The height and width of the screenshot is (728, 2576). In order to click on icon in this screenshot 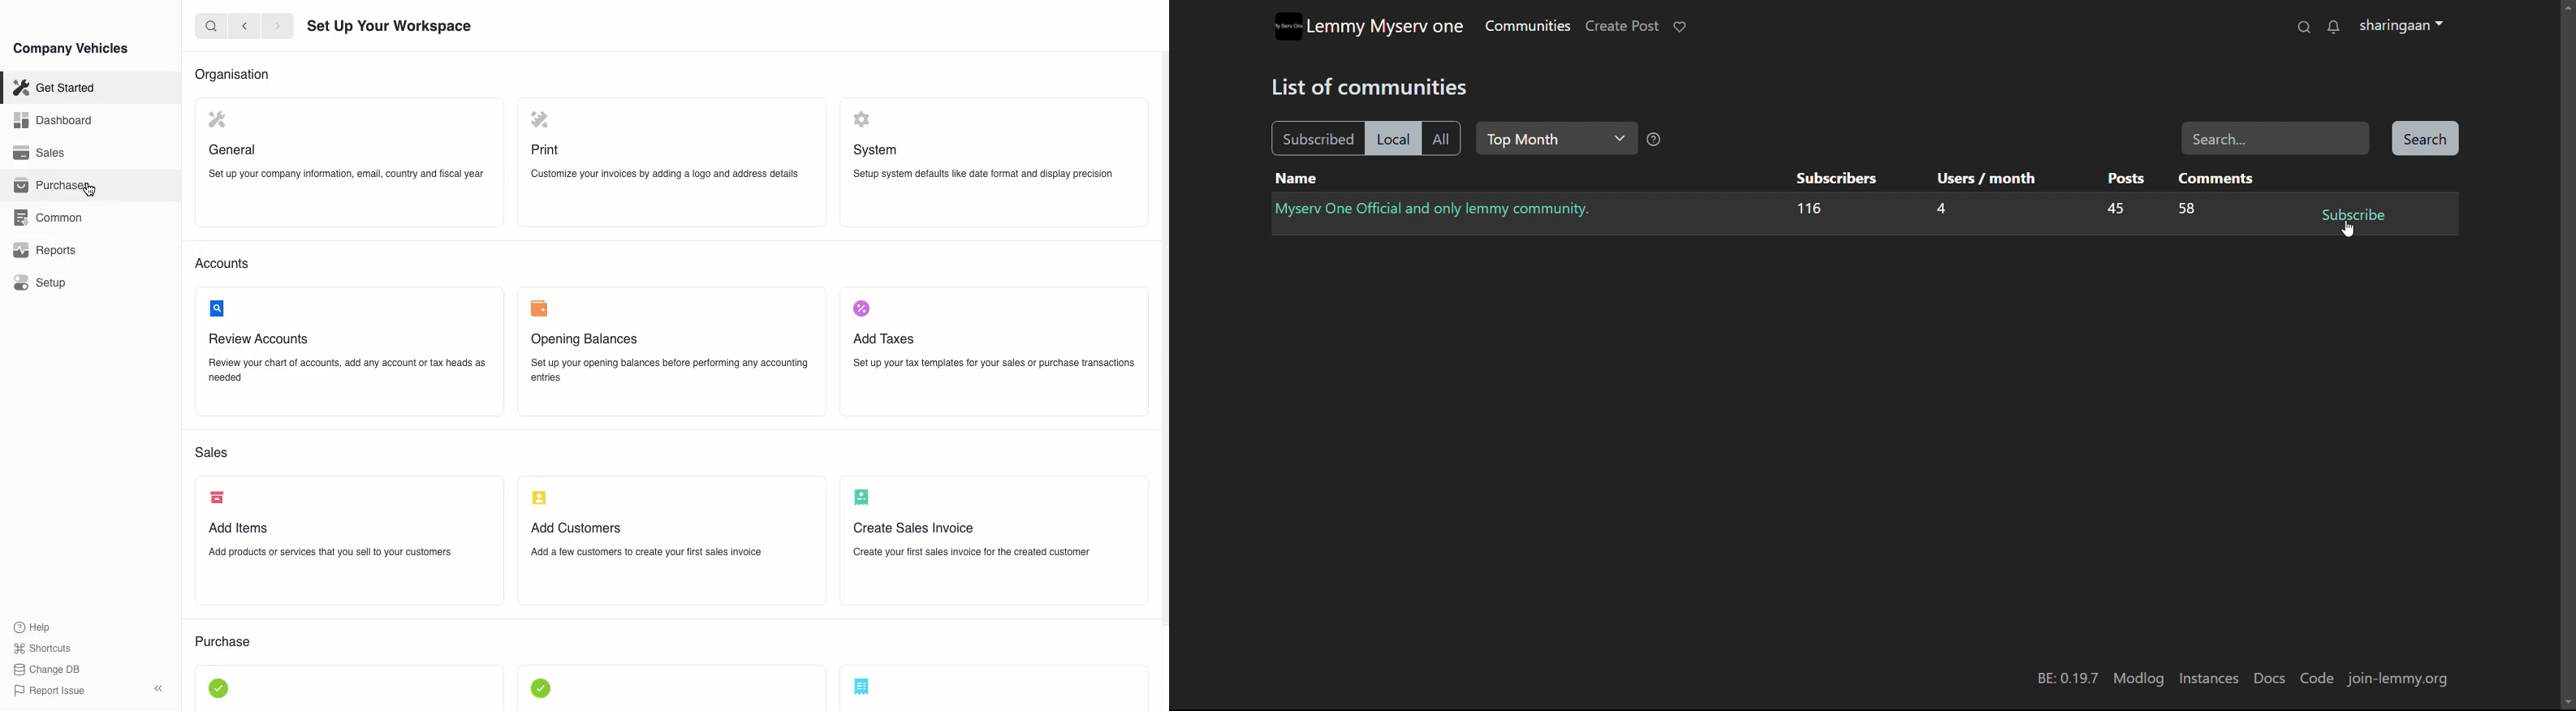, I will do `click(862, 496)`.